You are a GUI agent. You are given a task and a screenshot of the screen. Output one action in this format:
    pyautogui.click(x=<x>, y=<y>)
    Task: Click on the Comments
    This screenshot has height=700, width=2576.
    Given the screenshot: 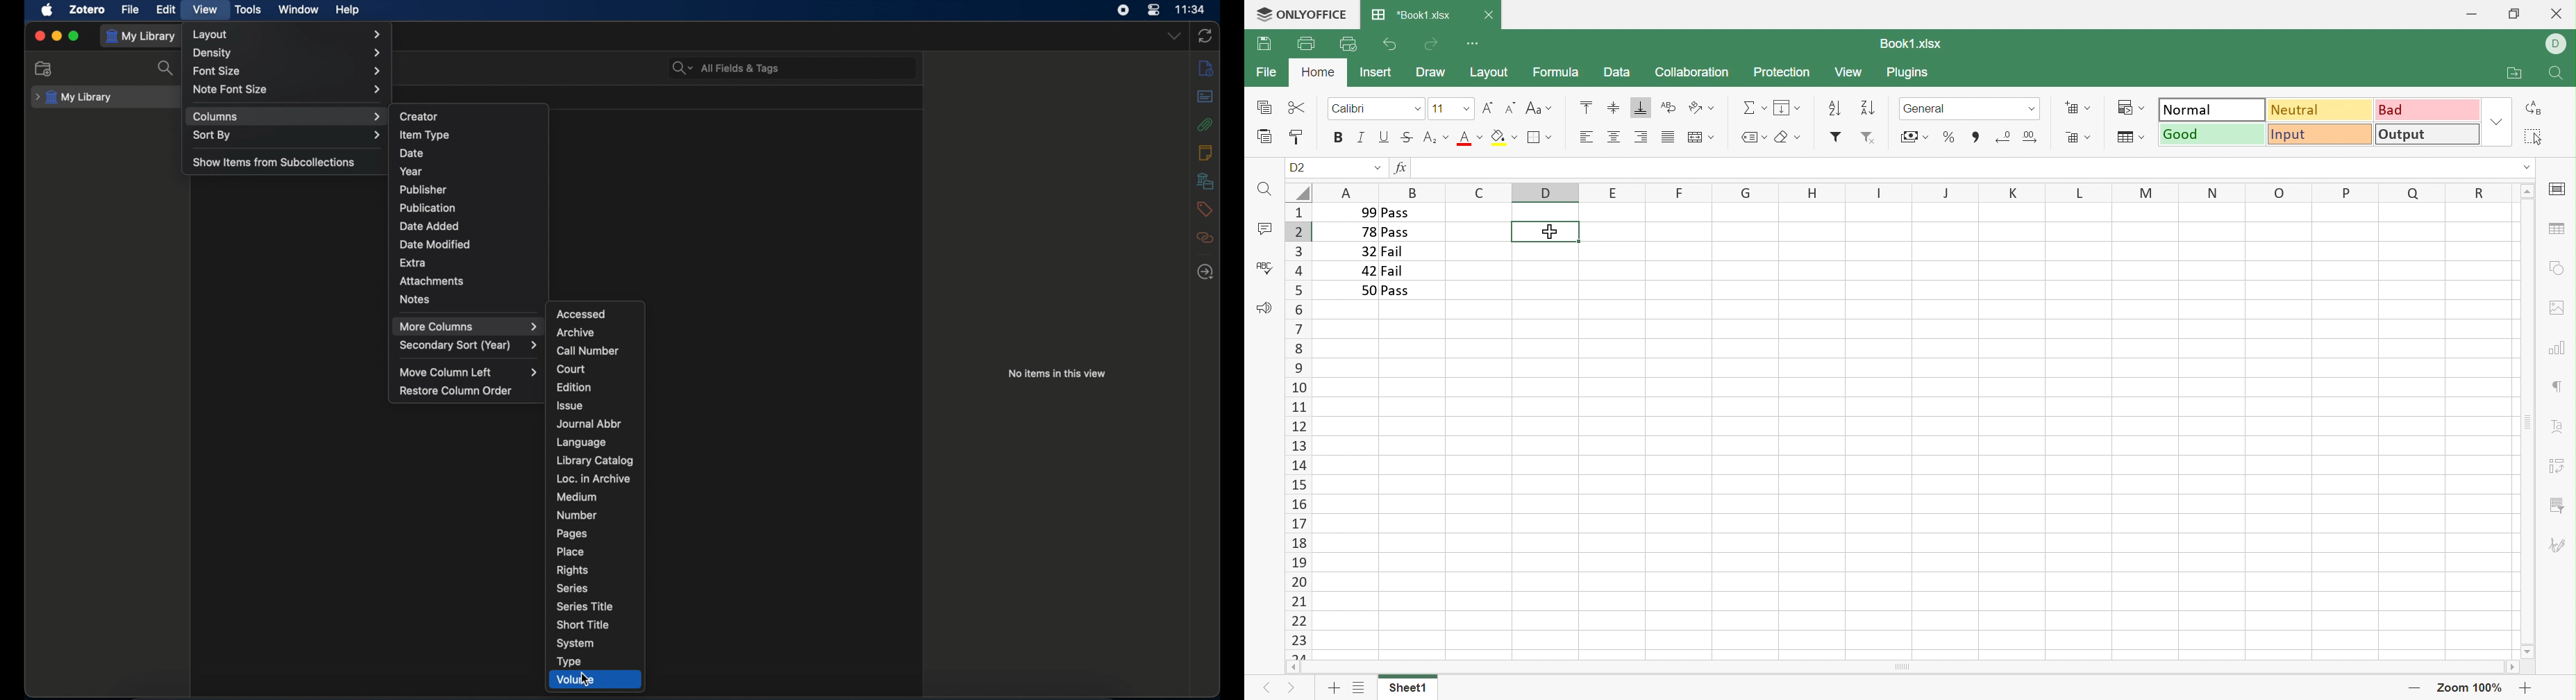 What is the action you would take?
    pyautogui.click(x=1266, y=231)
    